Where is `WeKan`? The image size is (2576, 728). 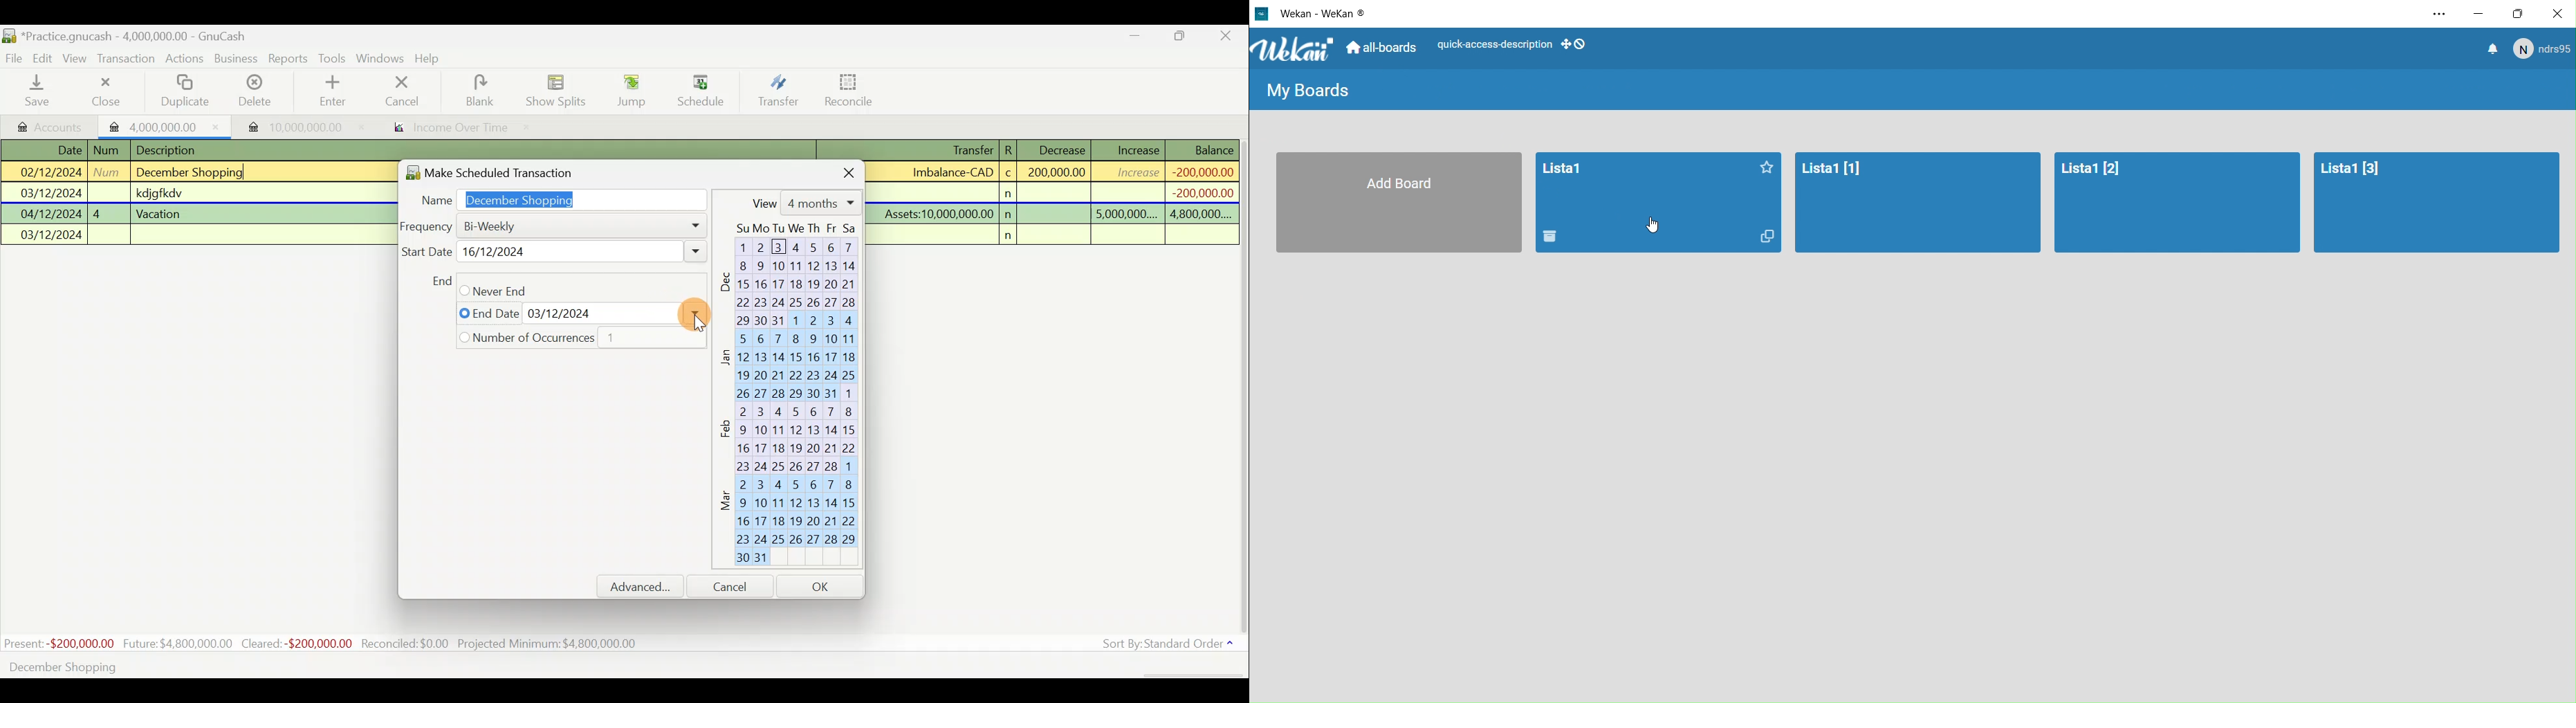
WeKan is located at coordinates (1332, 12).